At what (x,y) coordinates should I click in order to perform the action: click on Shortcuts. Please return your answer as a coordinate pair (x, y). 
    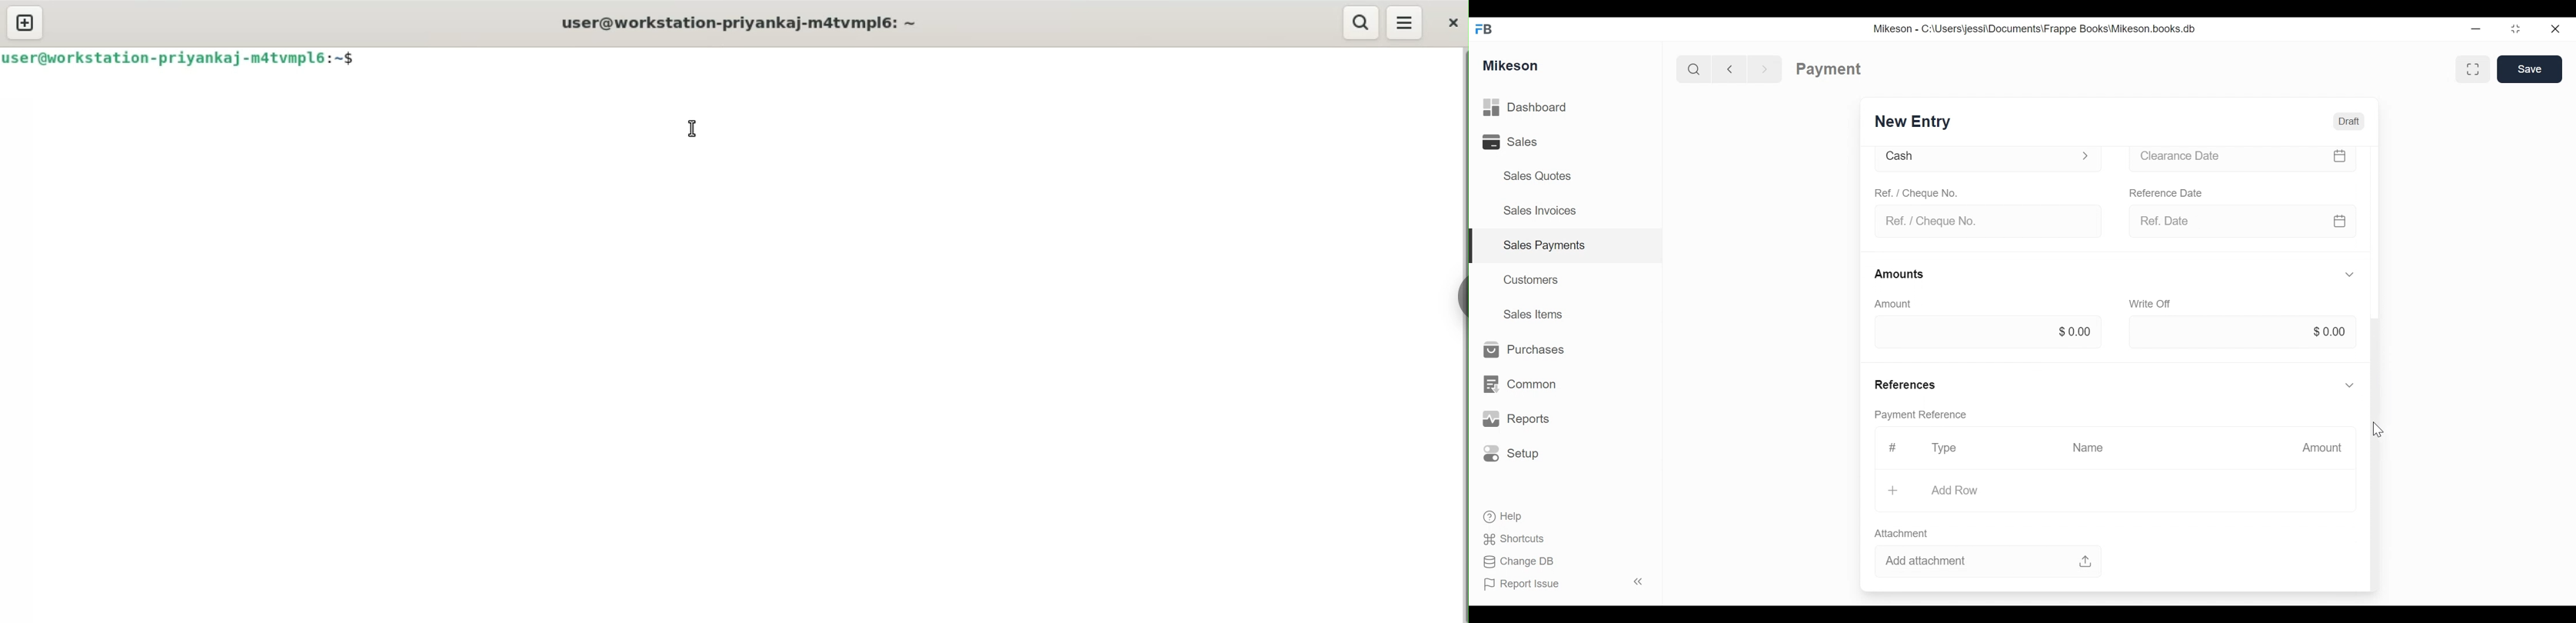
    Looking at the image, I should click on (1519, 536).